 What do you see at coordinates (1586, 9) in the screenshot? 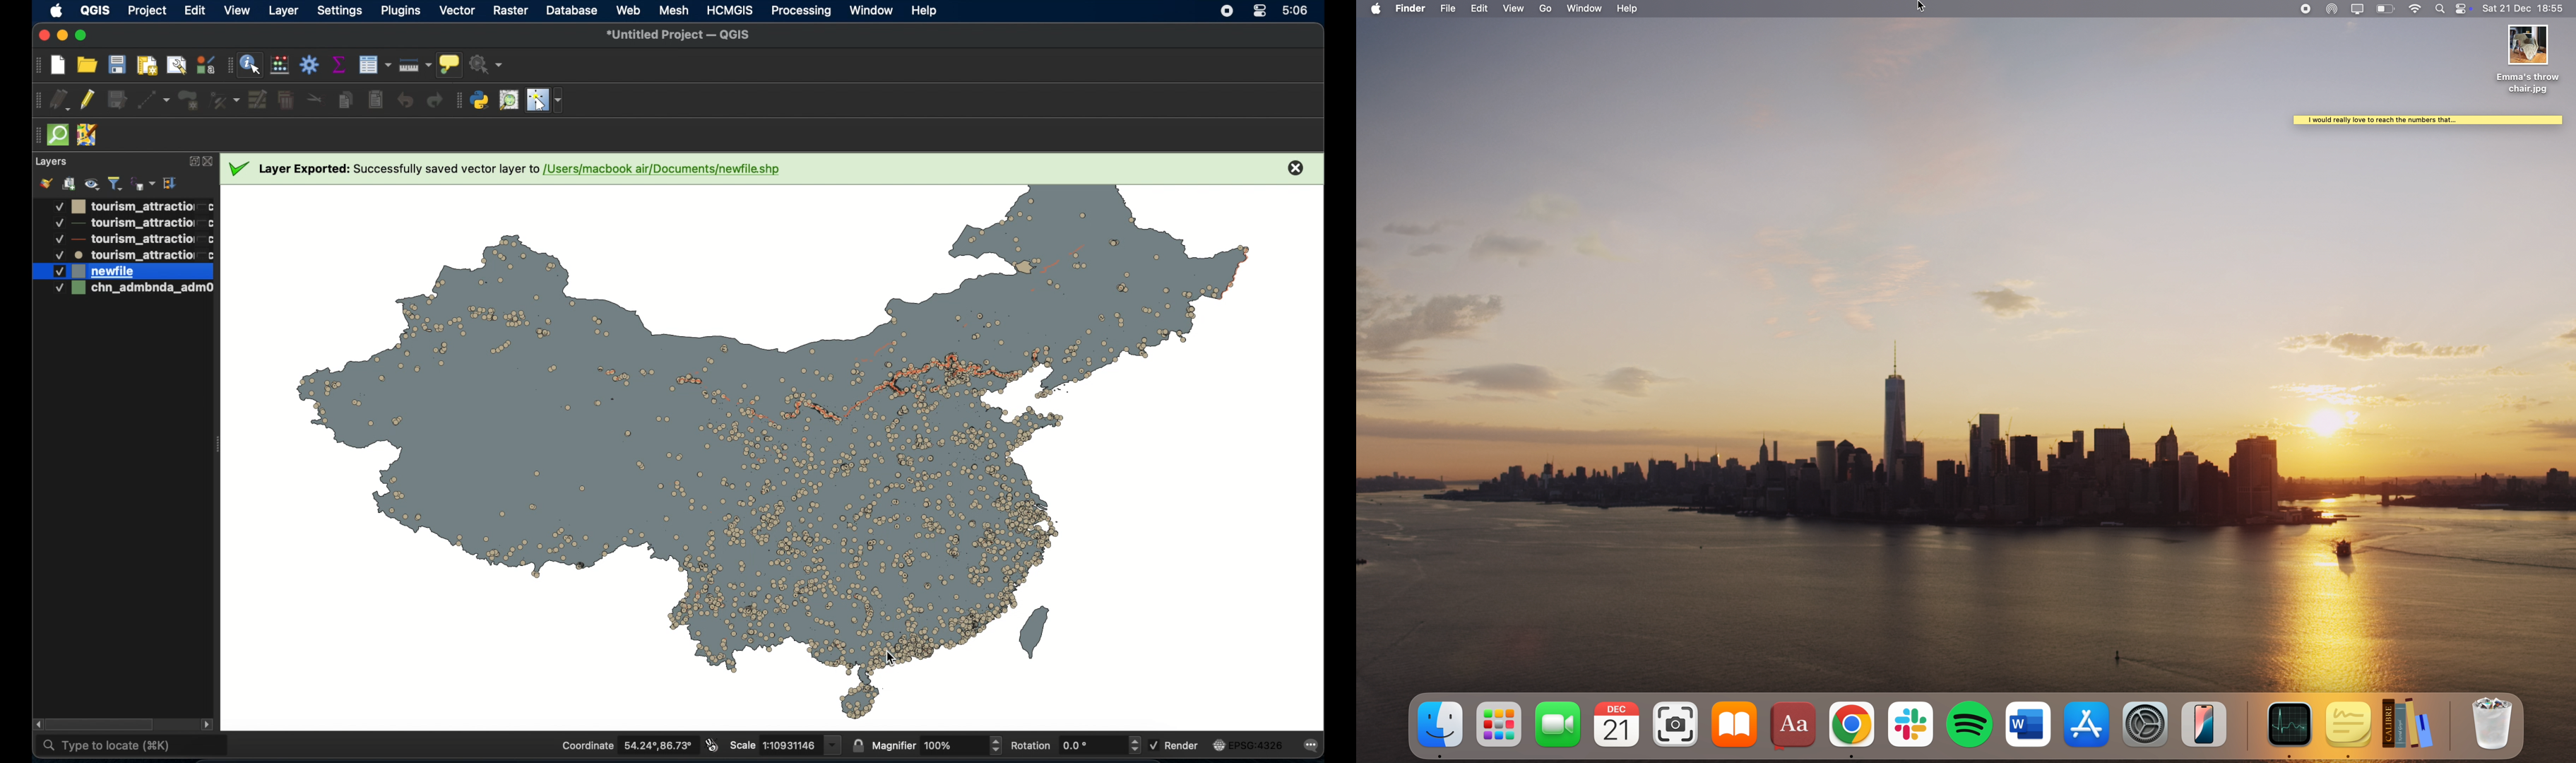
I see `window` at bounding box center [1586, 9].